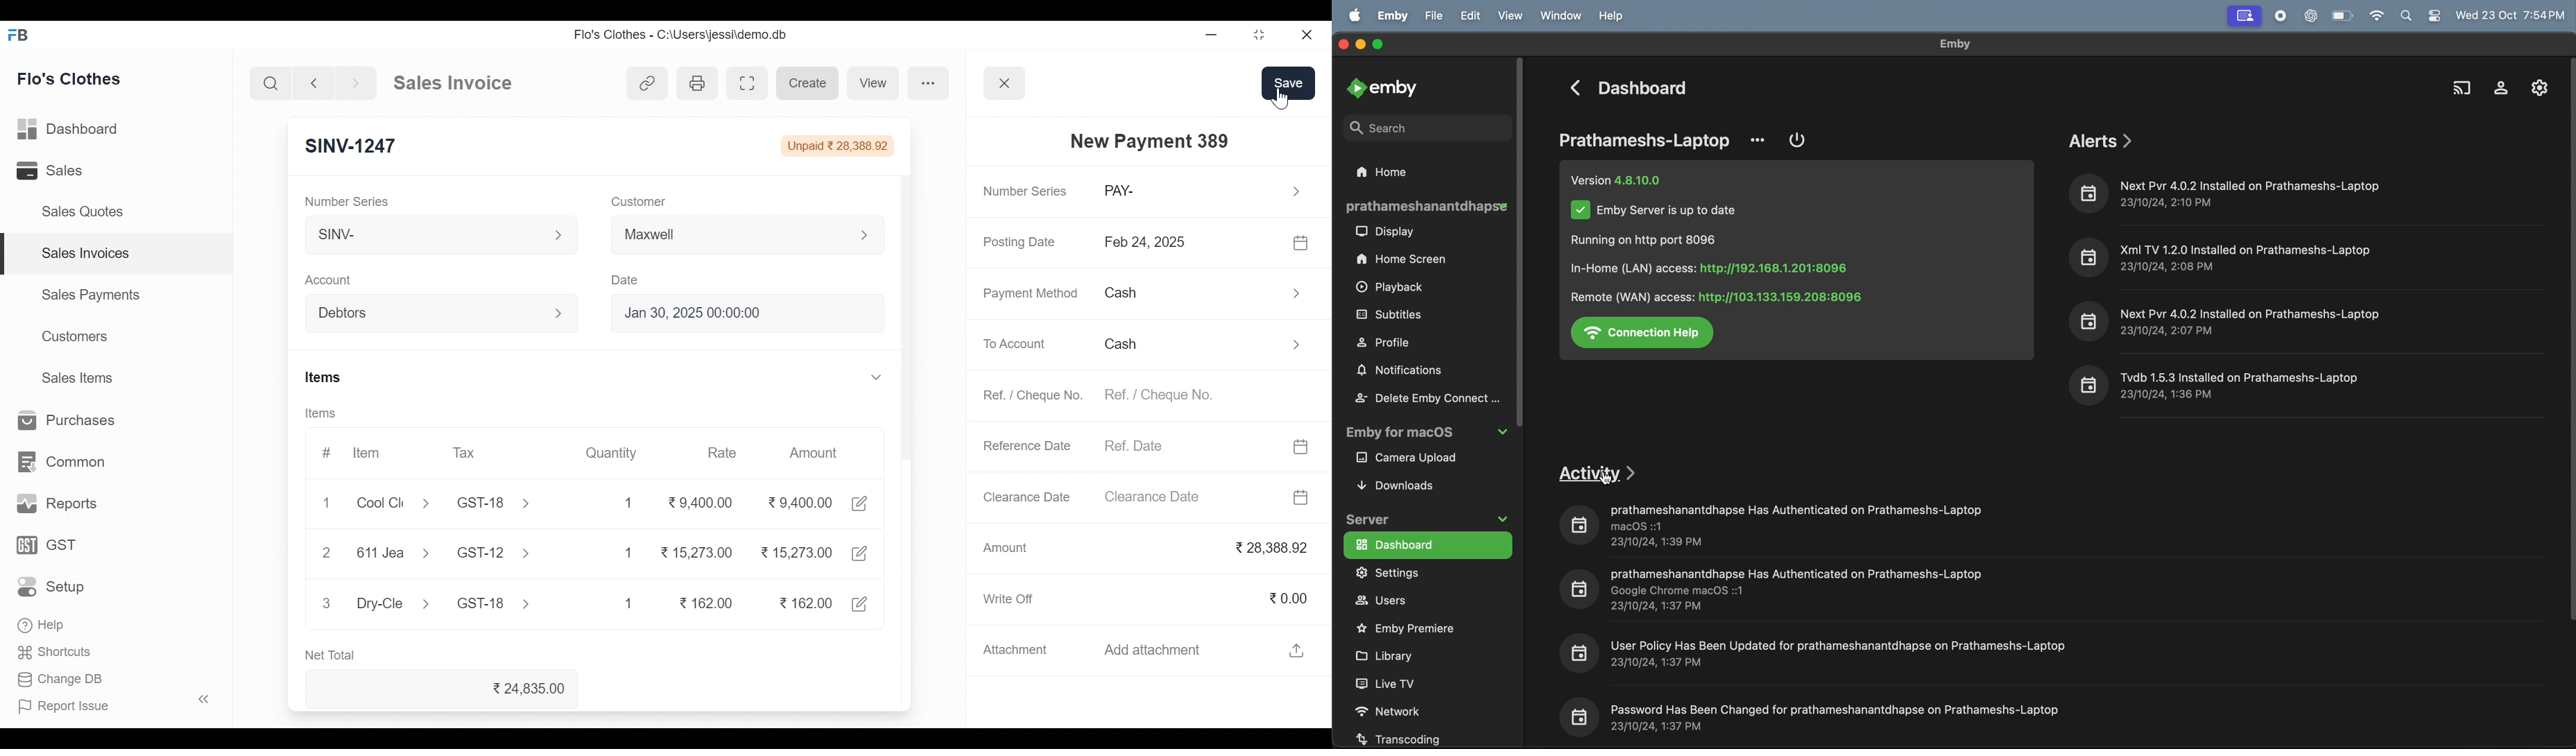  I want to click on 24,835.00, so click(527, 689).